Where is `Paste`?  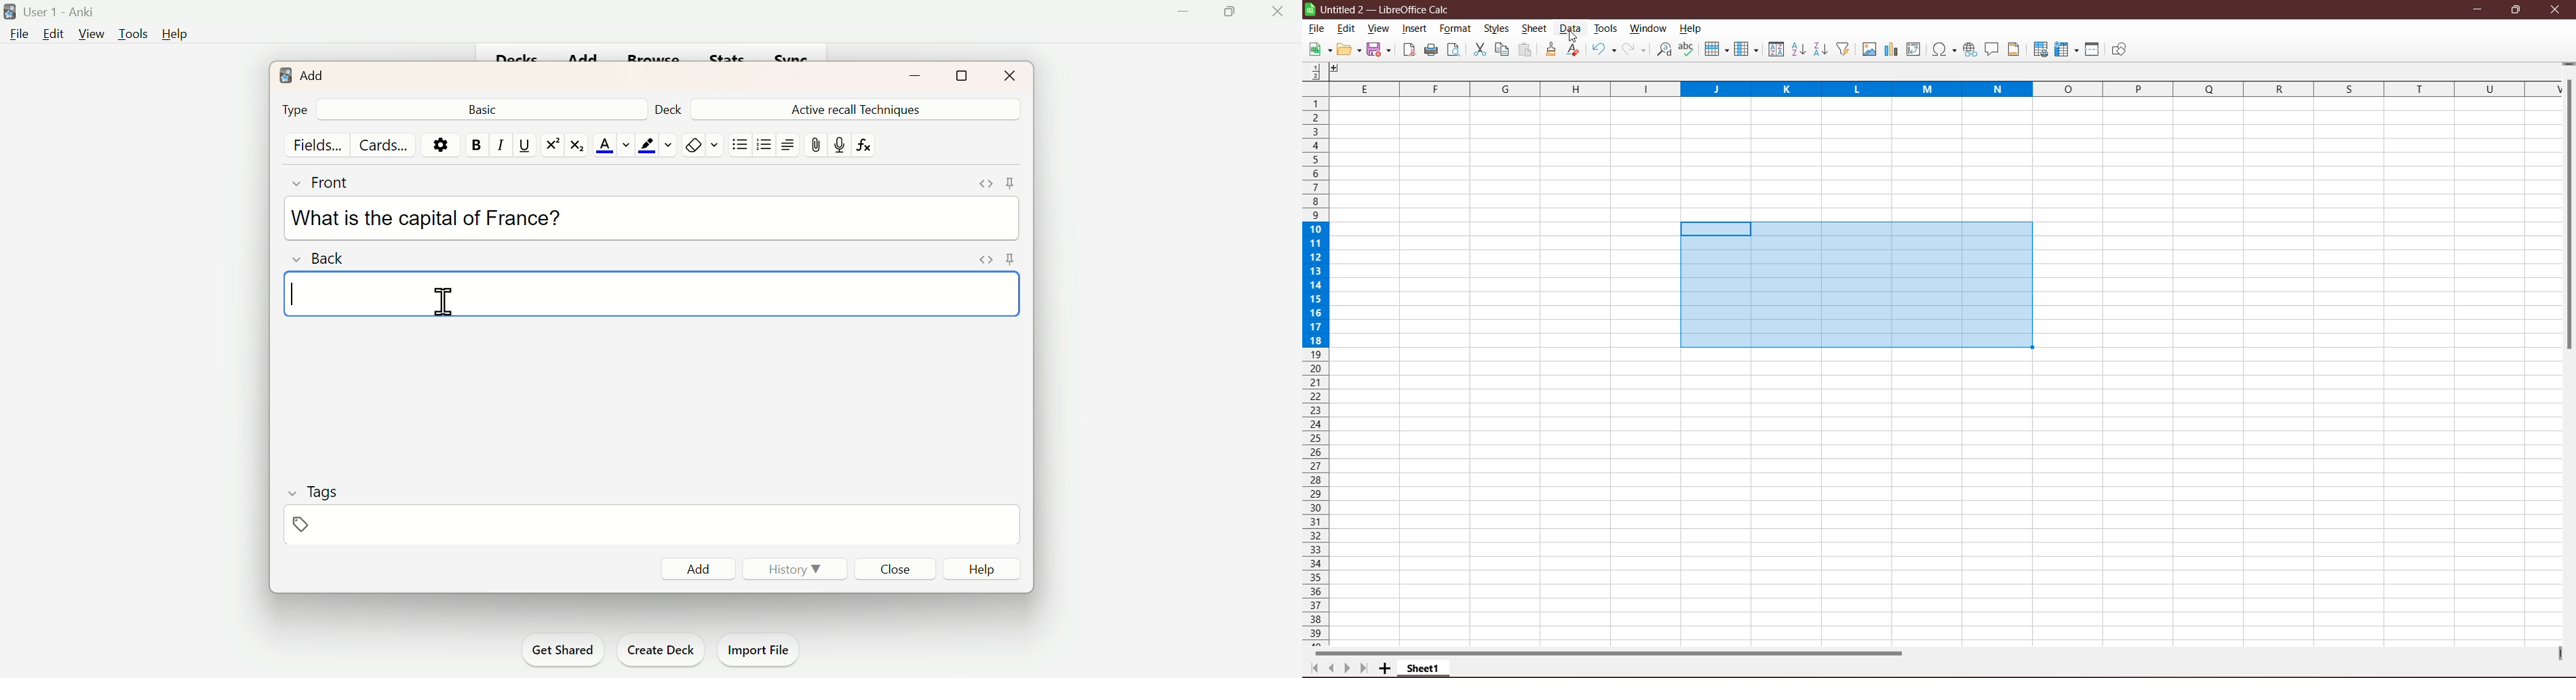 Paste is located at coordinates (1526, 50).